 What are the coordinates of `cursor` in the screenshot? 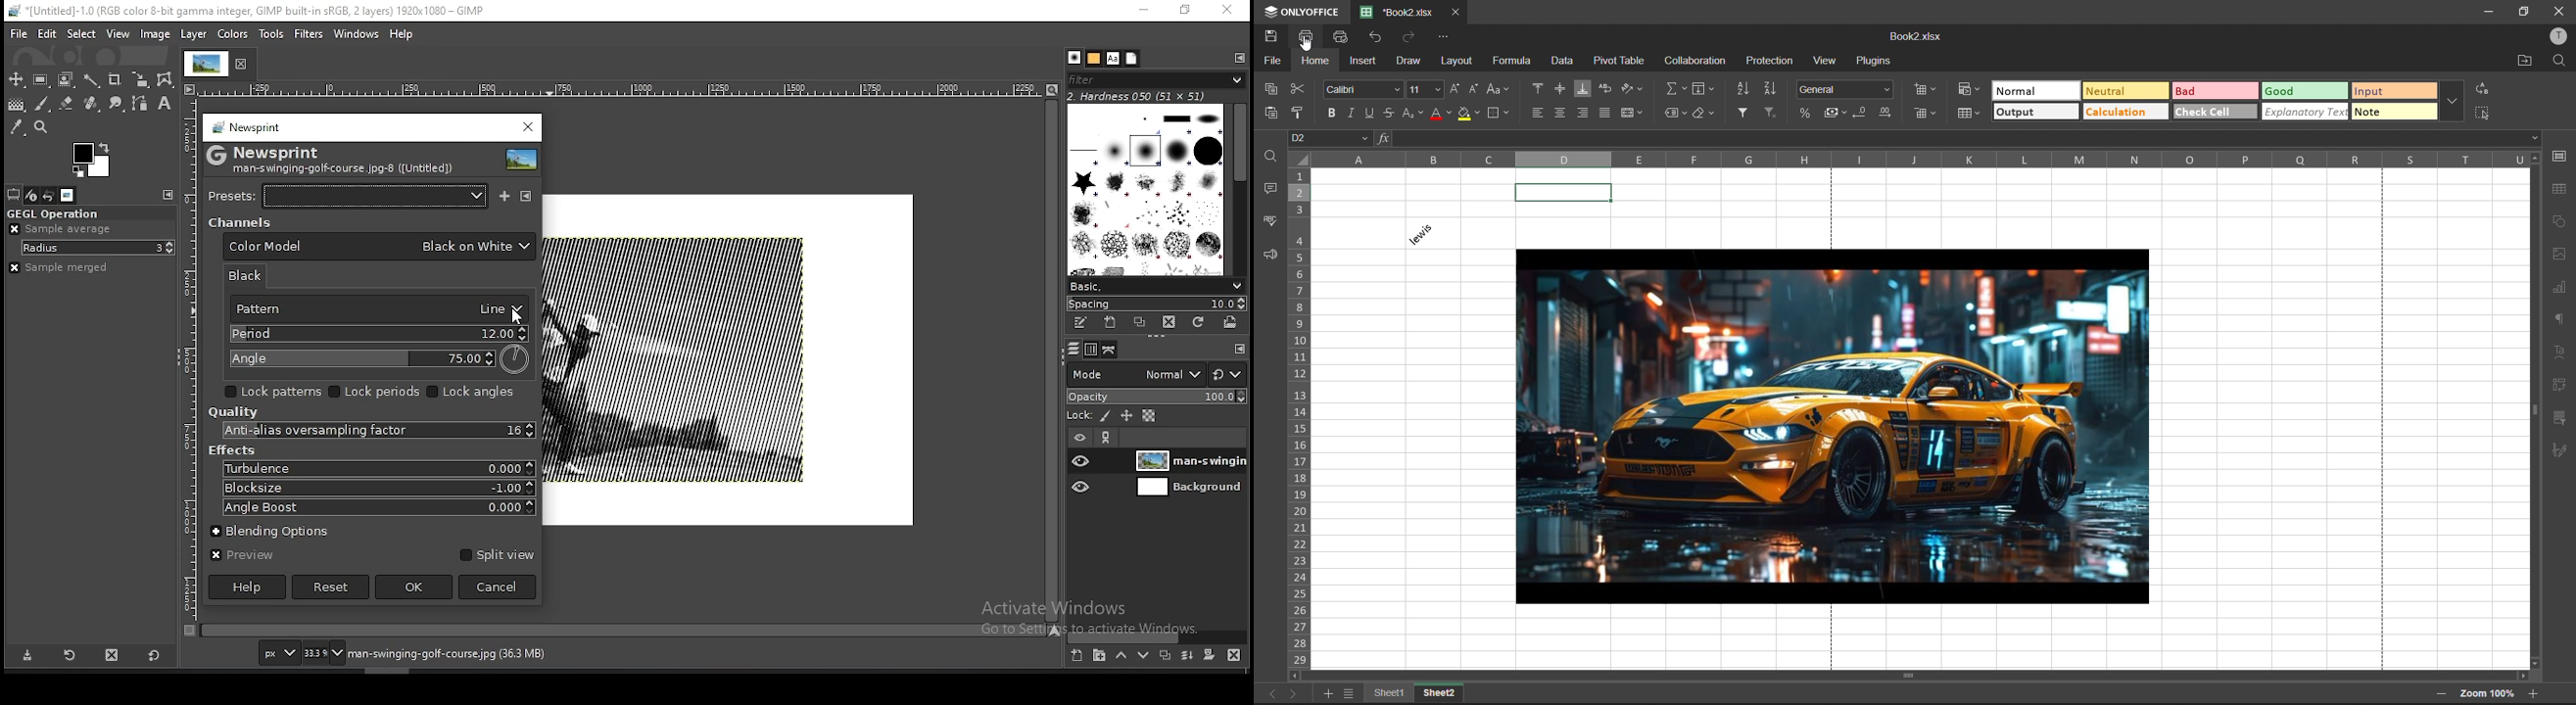 It's located at (1306, 45).